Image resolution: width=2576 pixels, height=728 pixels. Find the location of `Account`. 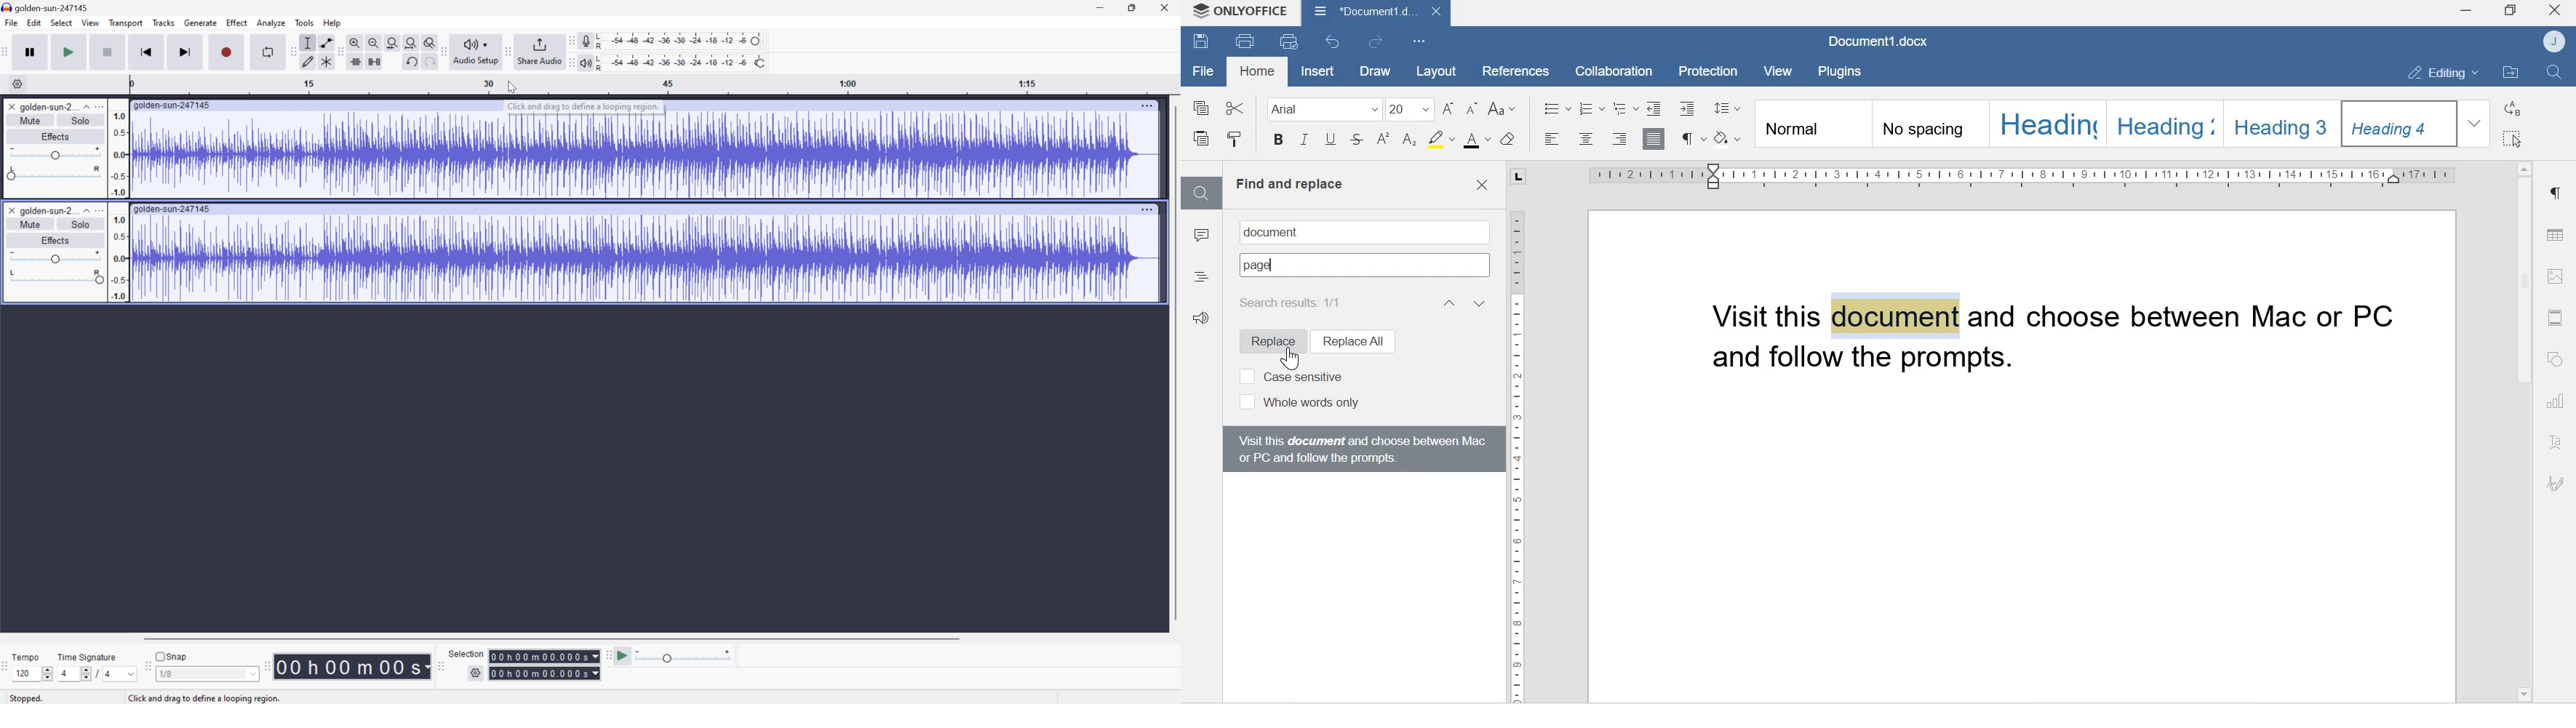

Account is located at coordinates (2556, 41).